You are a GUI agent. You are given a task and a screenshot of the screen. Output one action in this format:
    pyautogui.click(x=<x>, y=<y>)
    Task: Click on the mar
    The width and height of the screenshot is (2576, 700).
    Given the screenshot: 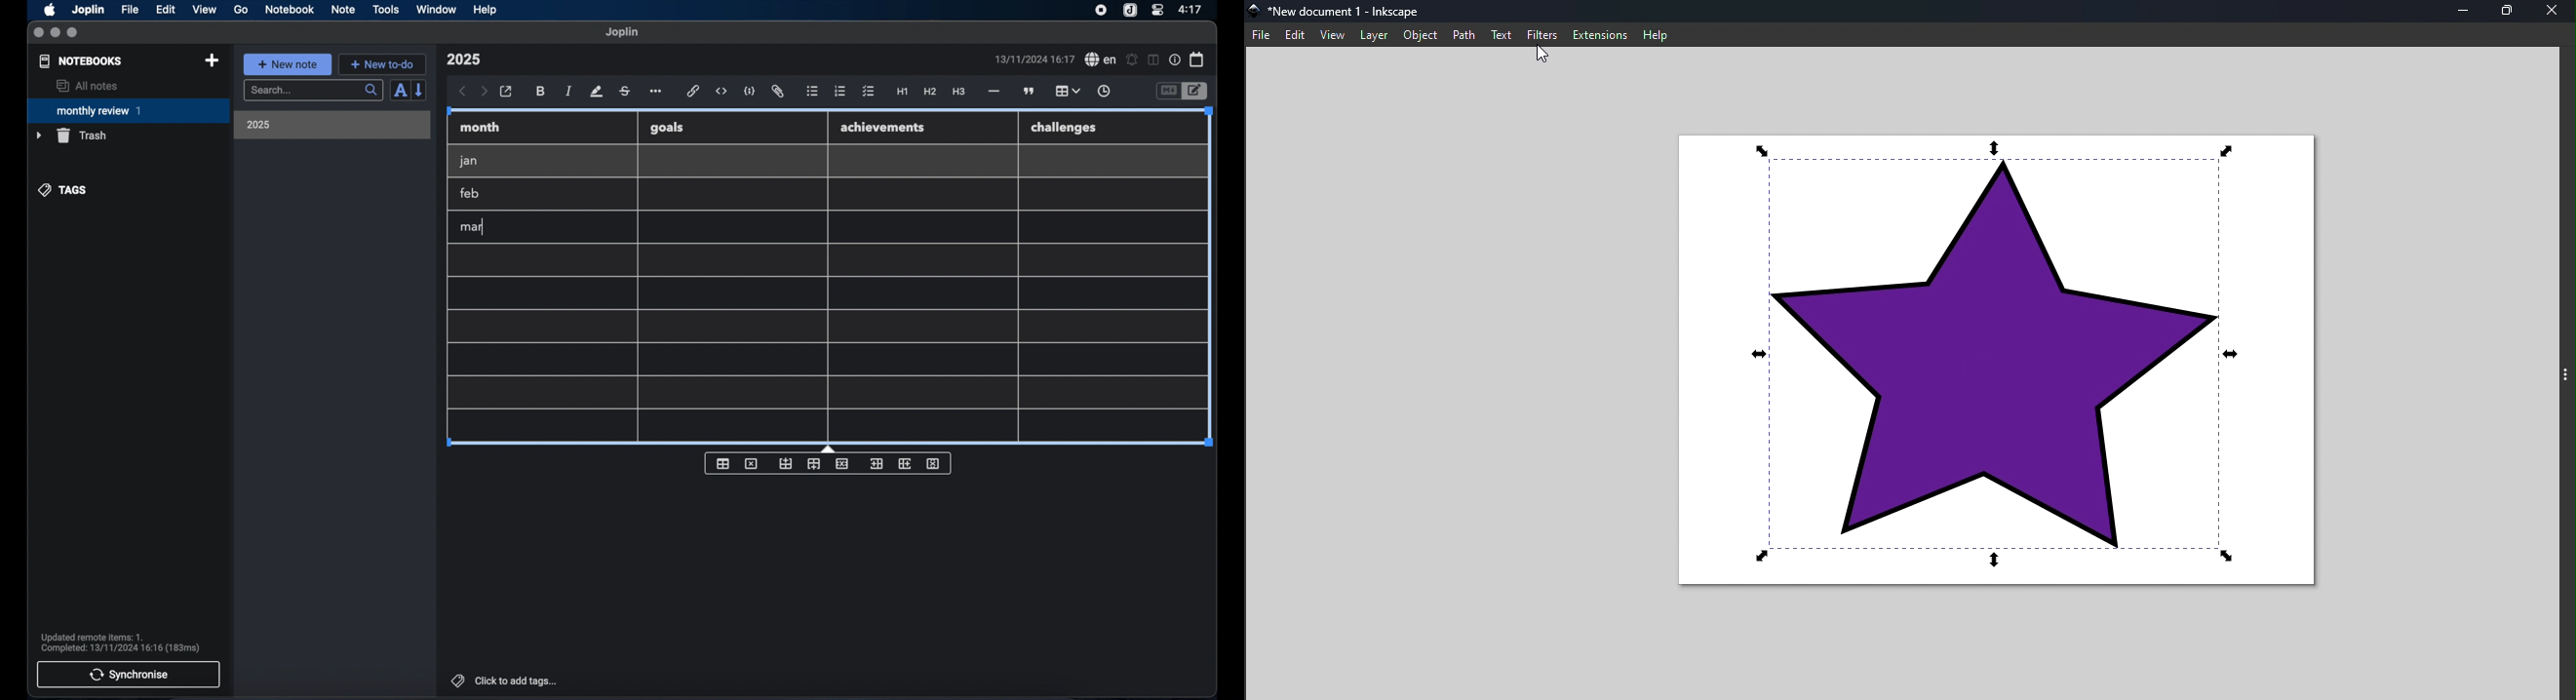 What is the action you would take?
    pyautogui.click(x=473, y=228)
    